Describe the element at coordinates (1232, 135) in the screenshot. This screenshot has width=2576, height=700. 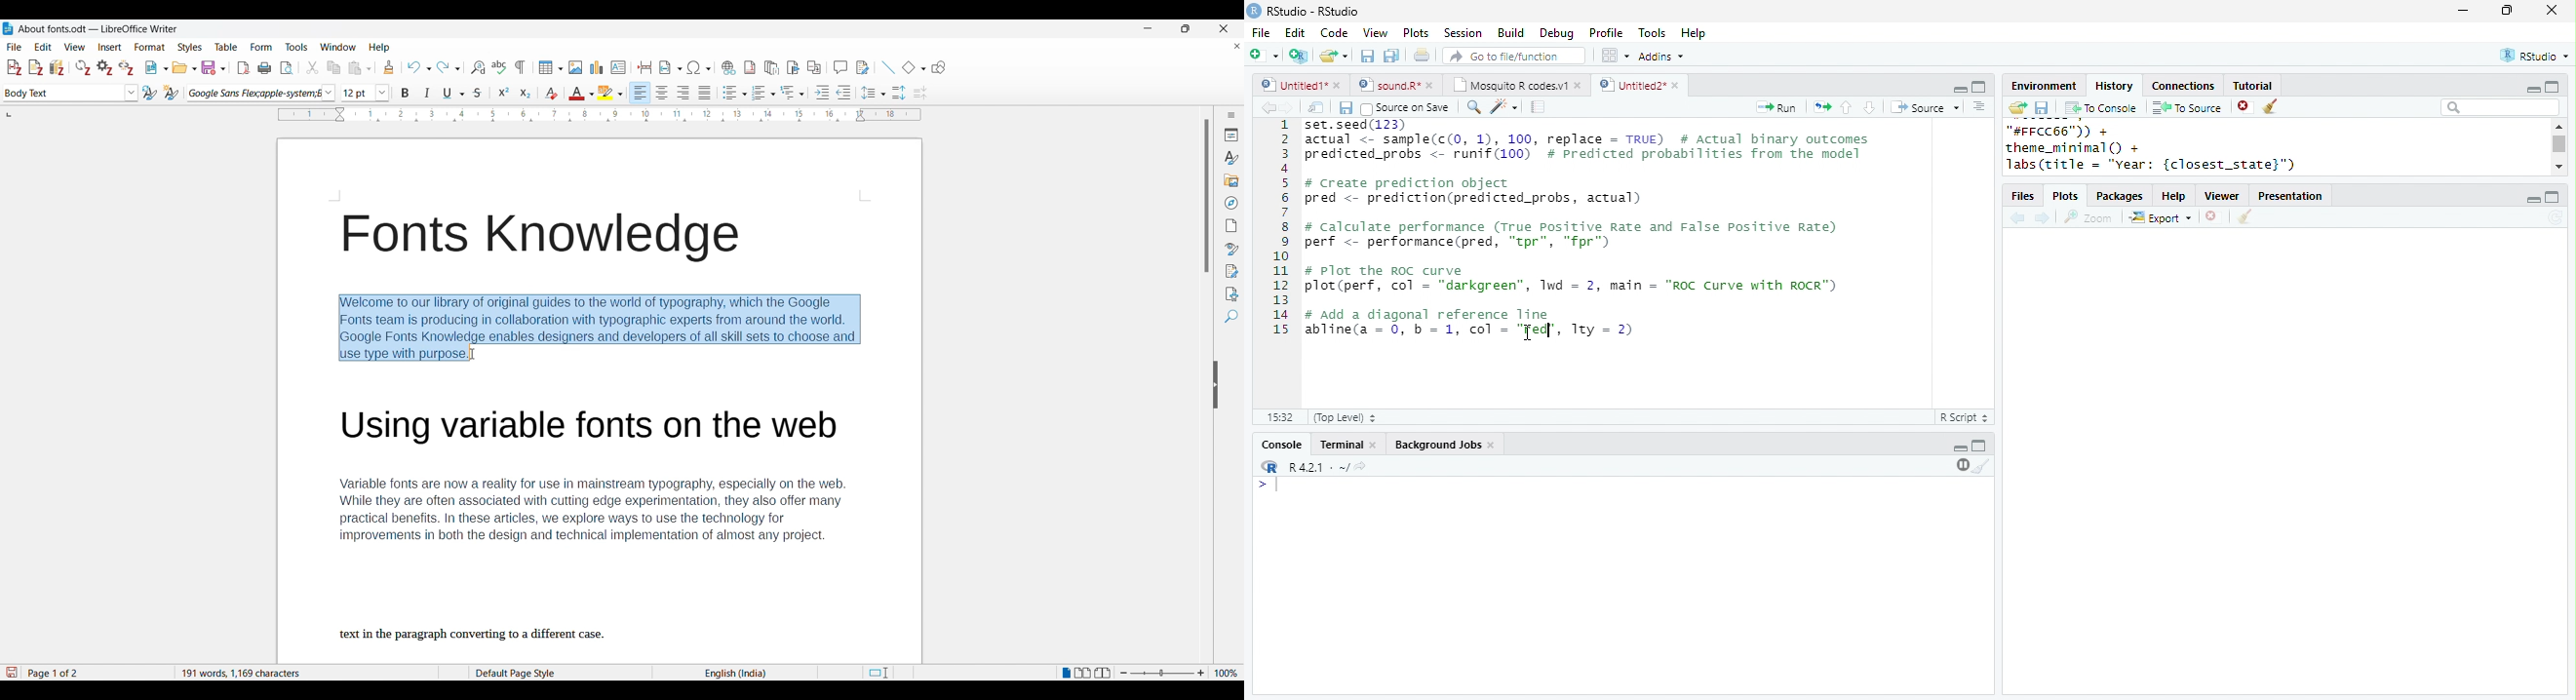
I see `Properties` at that location.